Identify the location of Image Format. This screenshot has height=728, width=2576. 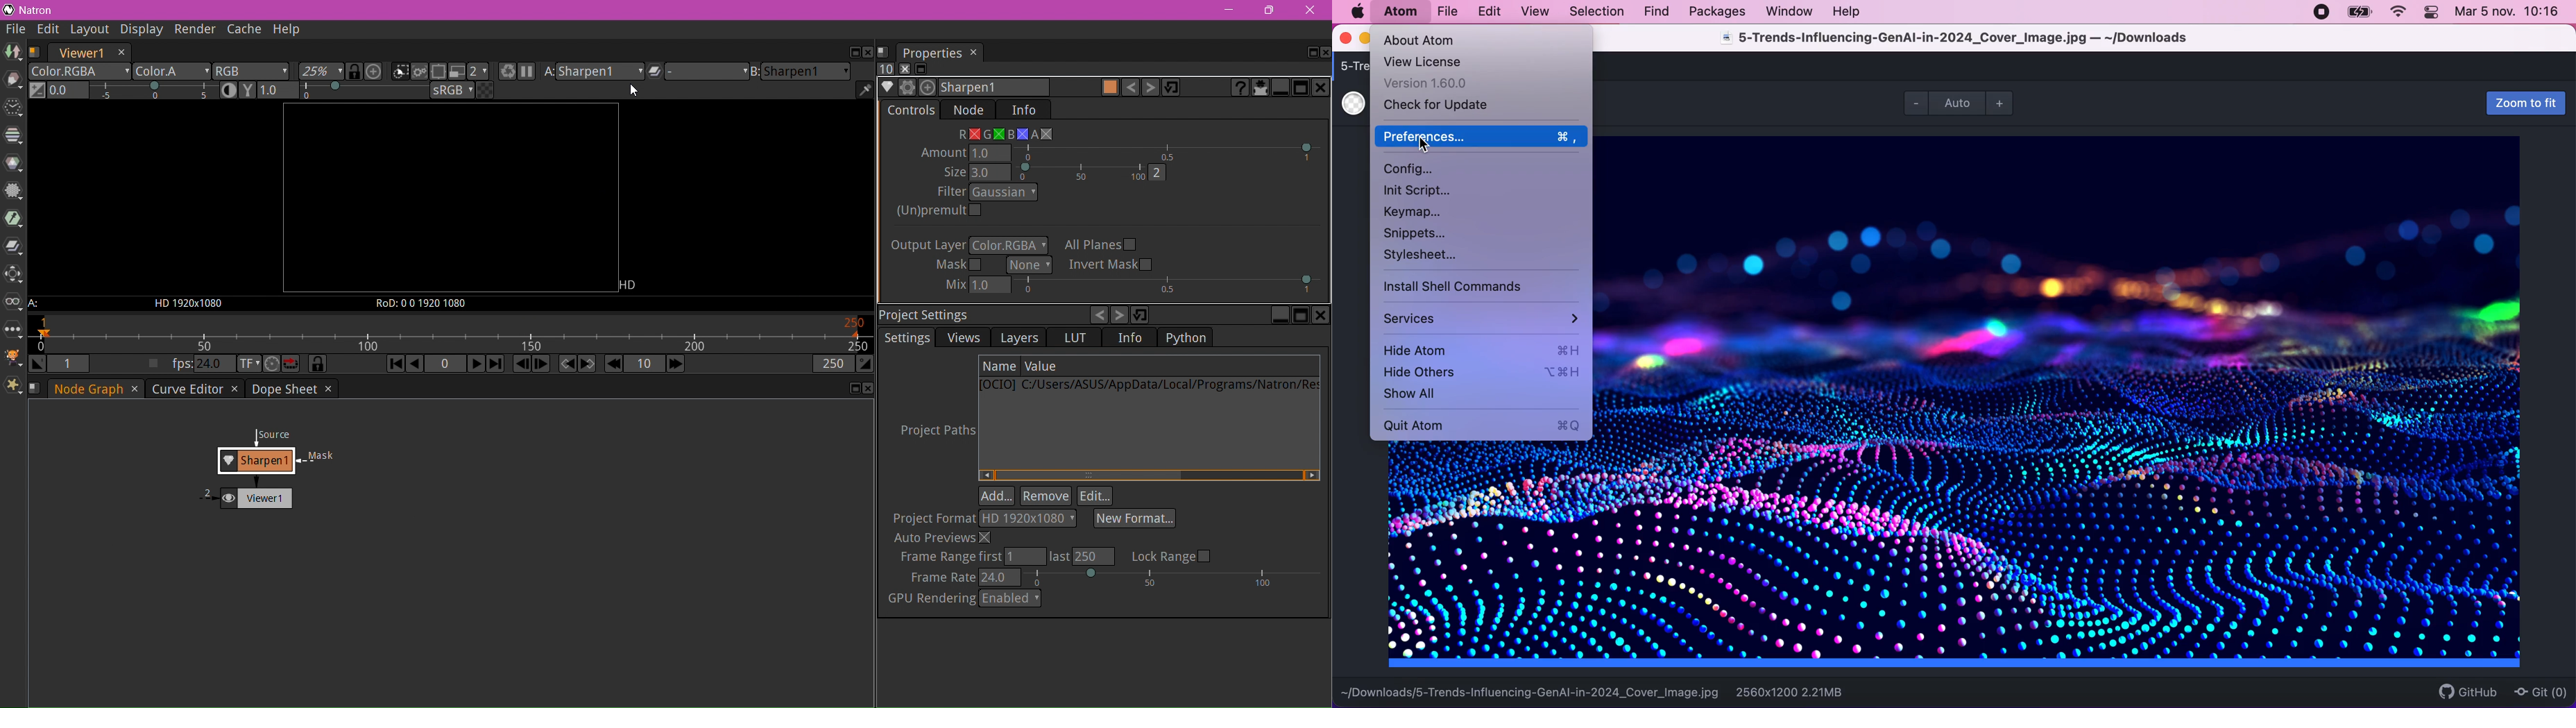
(185, 305).